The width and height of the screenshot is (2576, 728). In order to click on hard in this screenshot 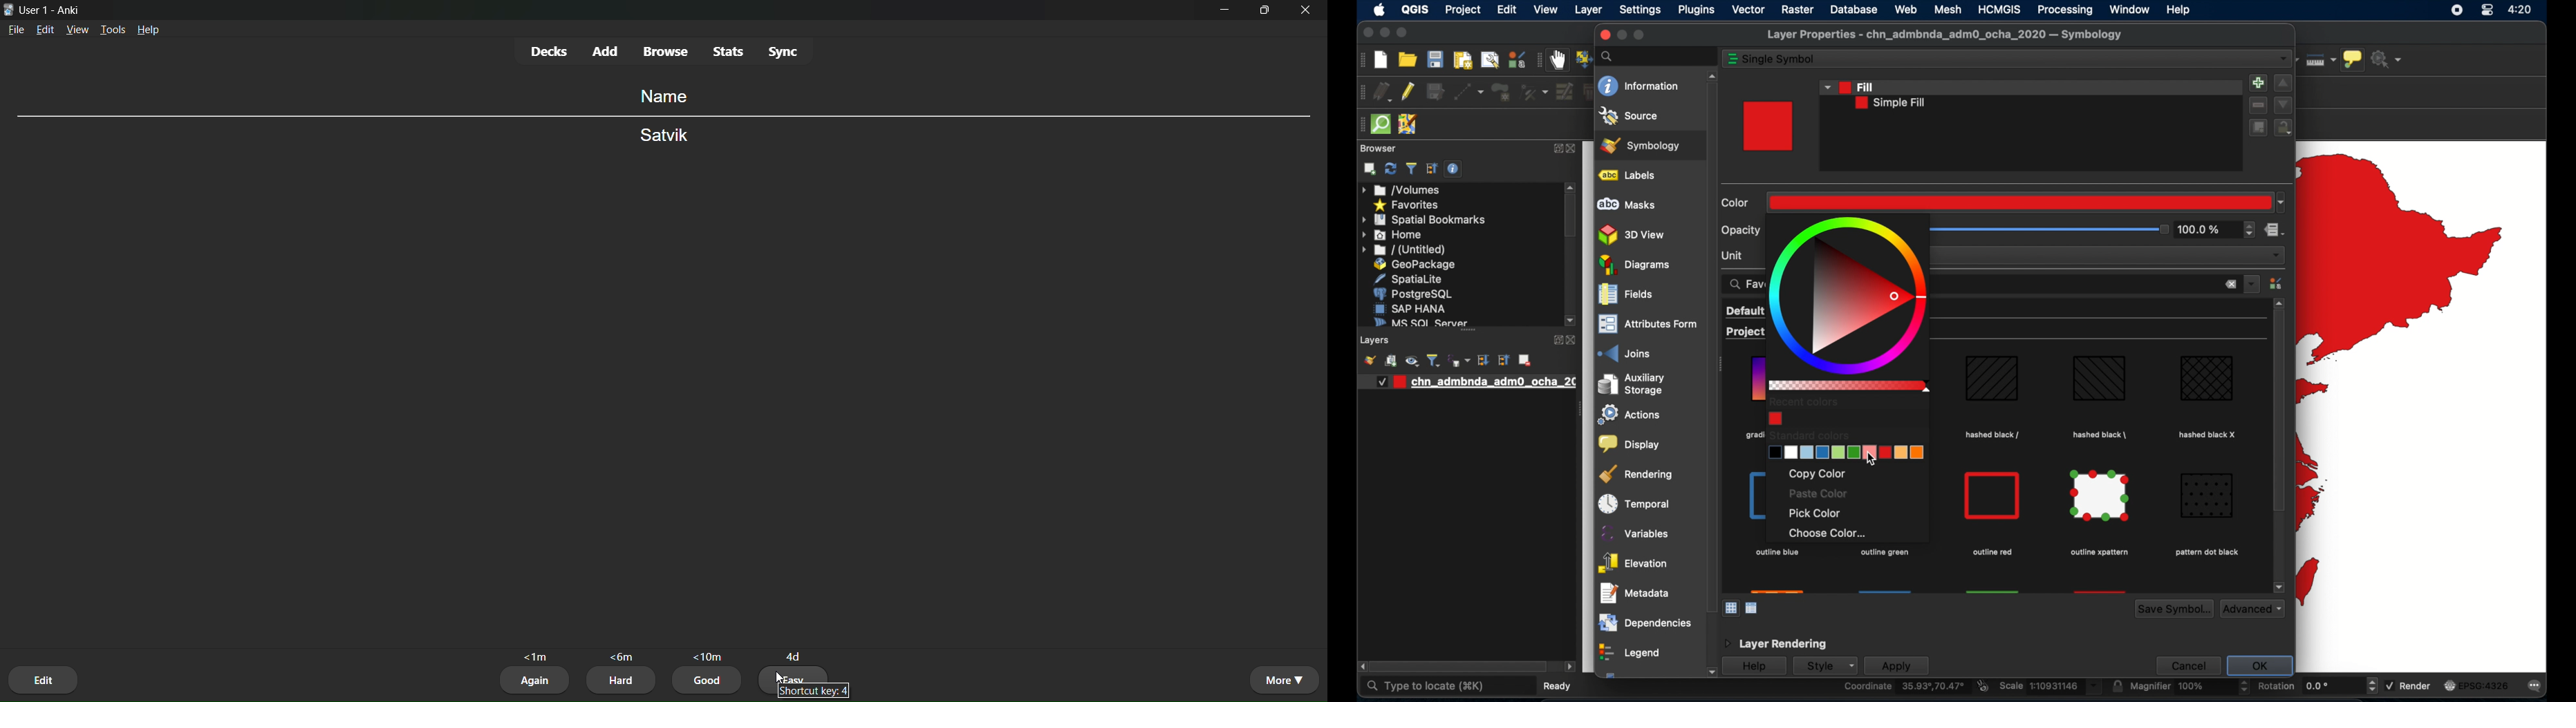, I will do `click(621, 681)`.